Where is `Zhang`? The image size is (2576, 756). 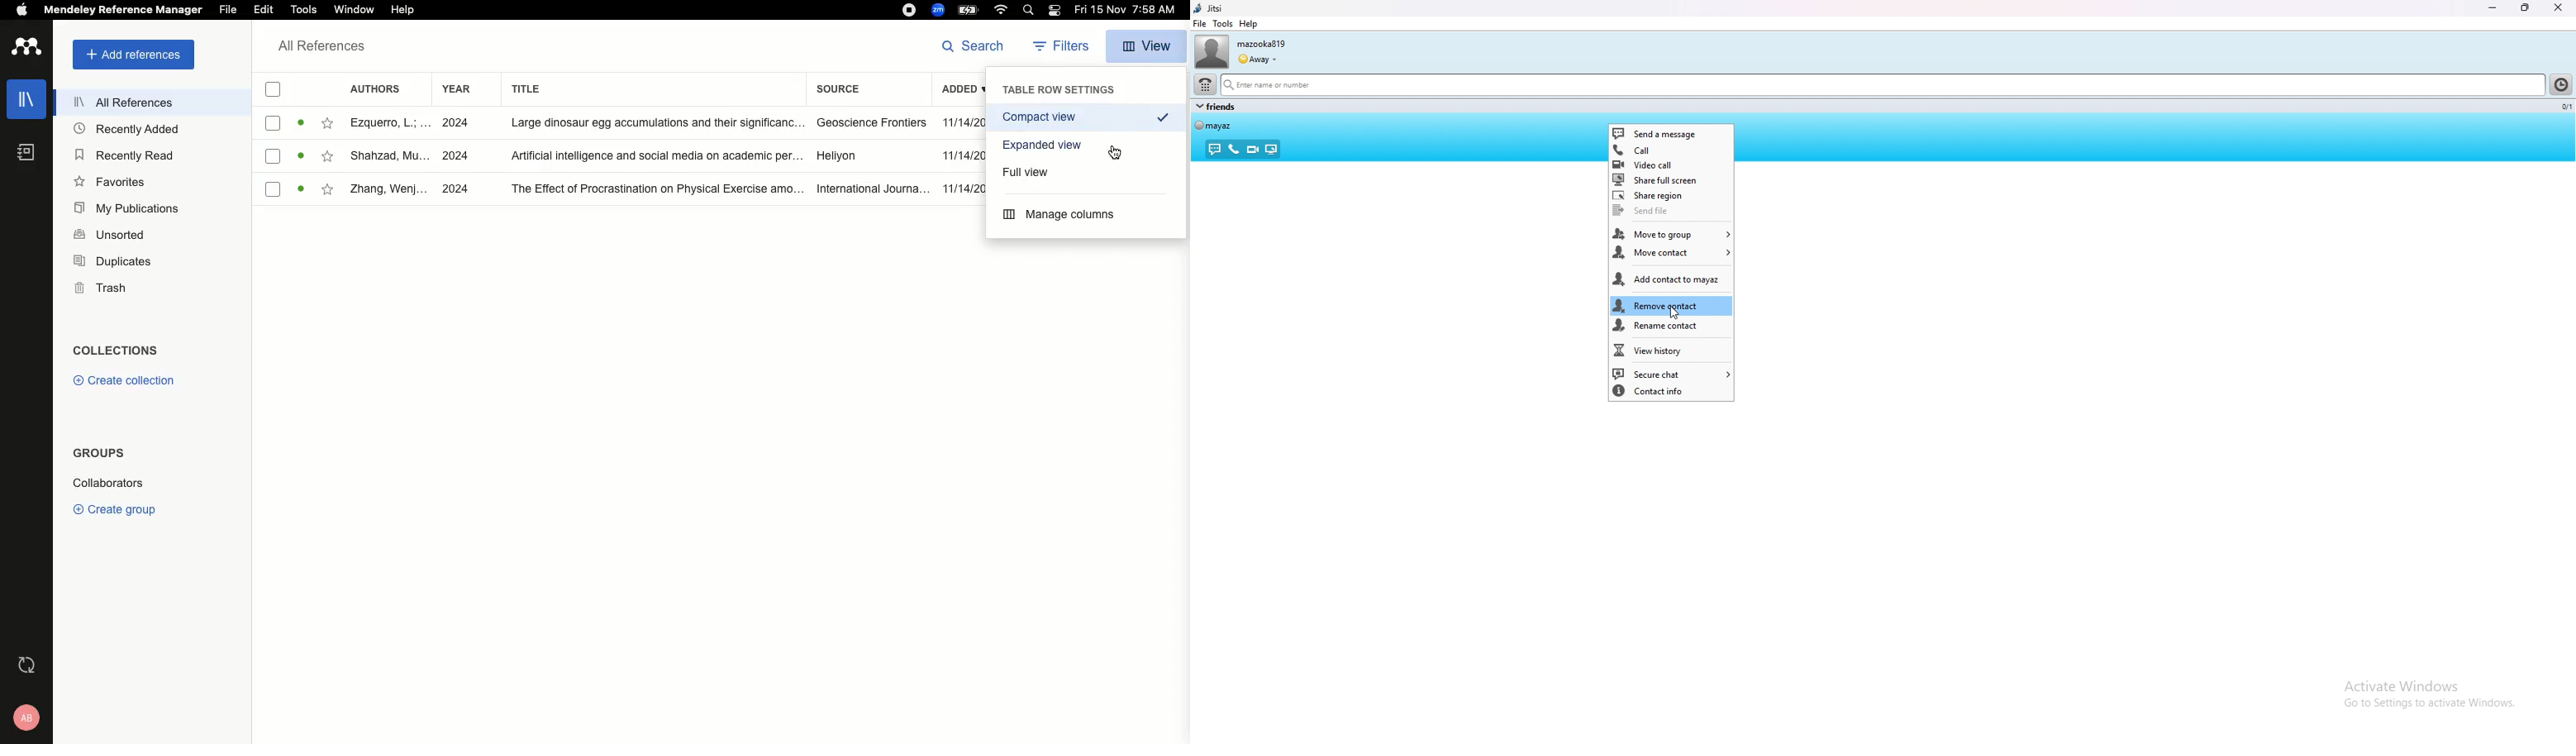 Zhang is located at coordinates (389, 190).